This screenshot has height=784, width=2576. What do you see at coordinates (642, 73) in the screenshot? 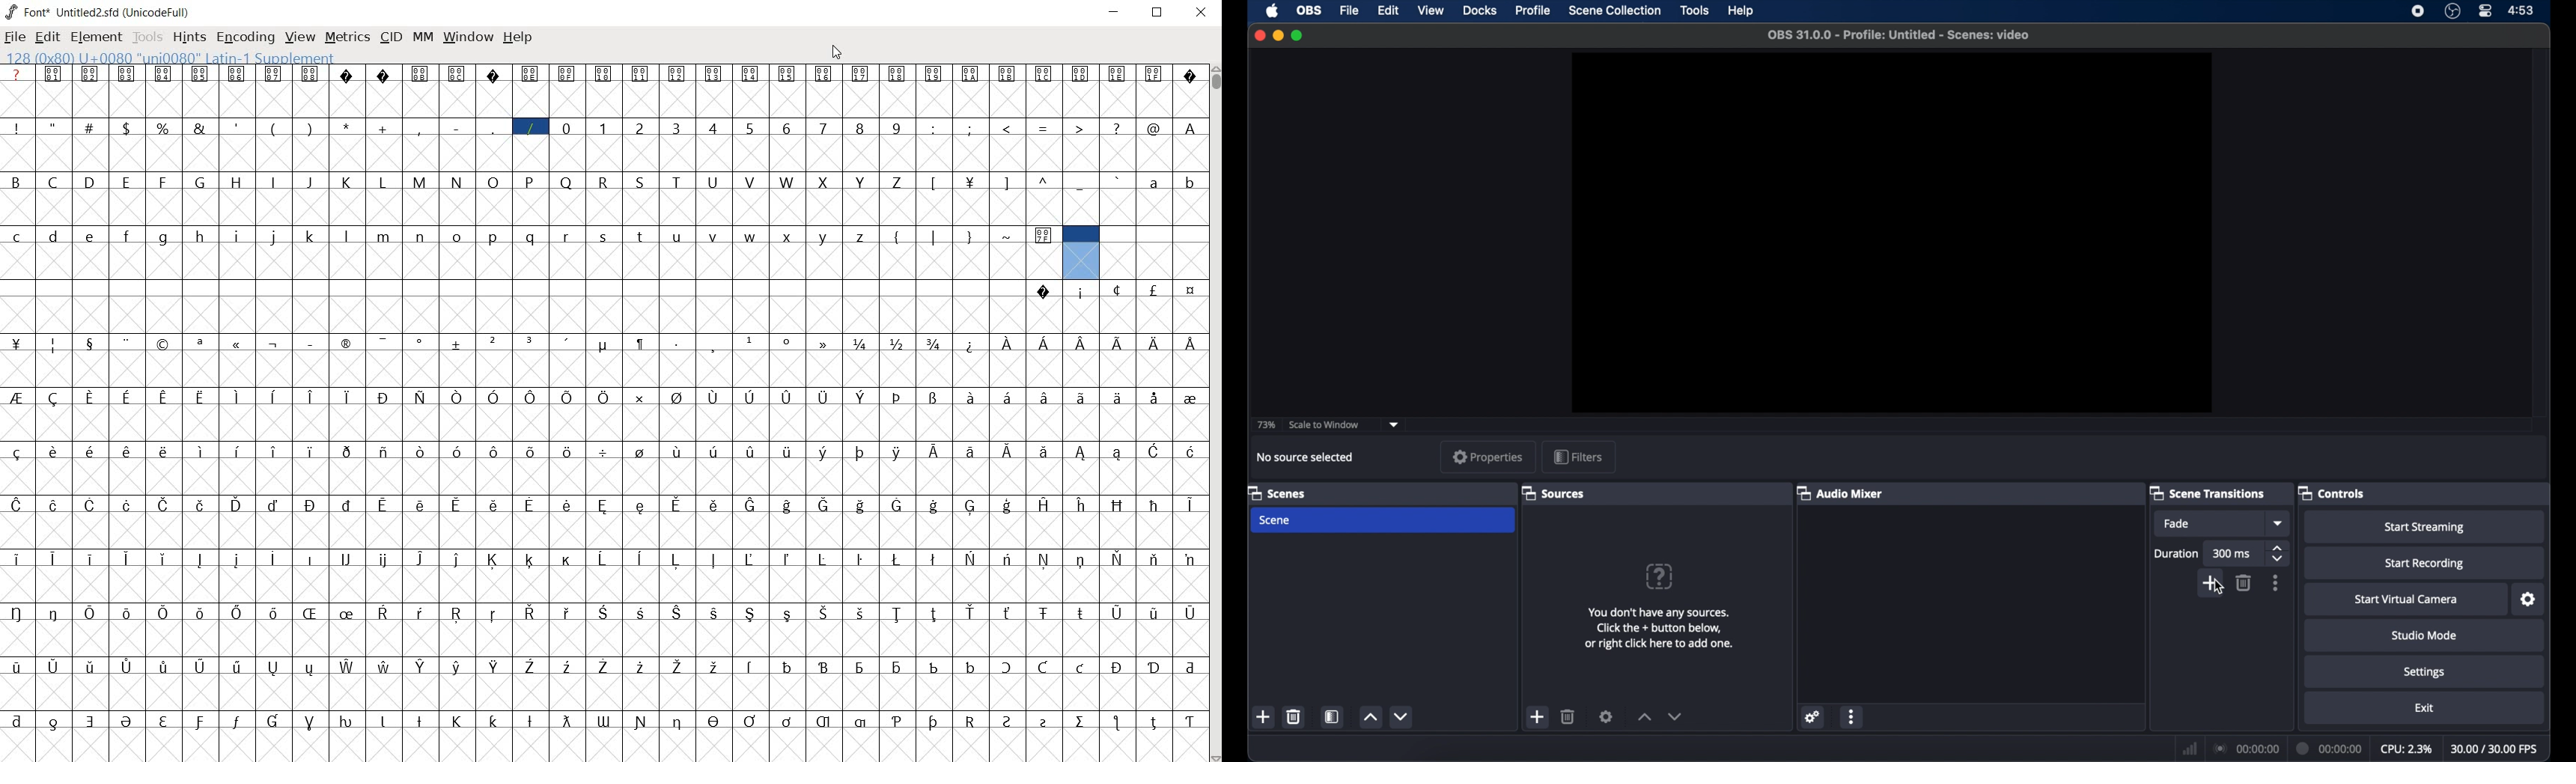
I see `Symbol` at bounding box center [642, 73].